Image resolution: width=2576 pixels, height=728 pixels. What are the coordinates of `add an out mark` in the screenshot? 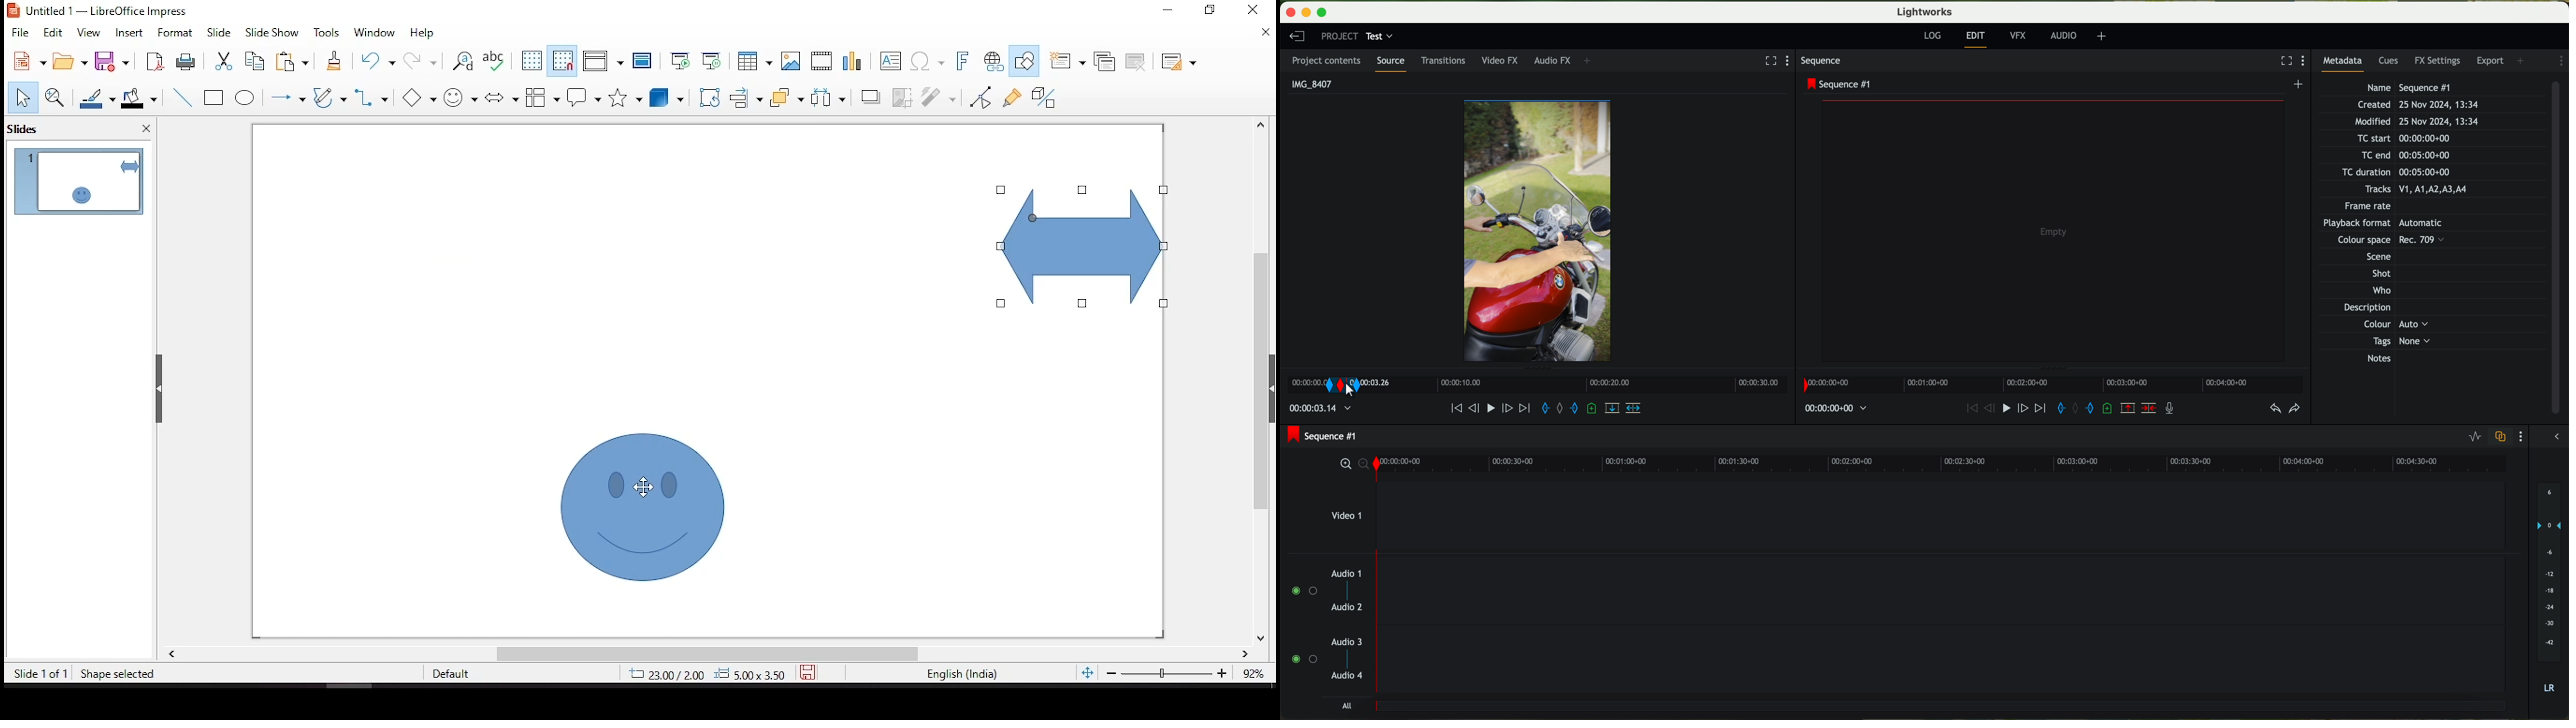 It's located at (1574, 411).